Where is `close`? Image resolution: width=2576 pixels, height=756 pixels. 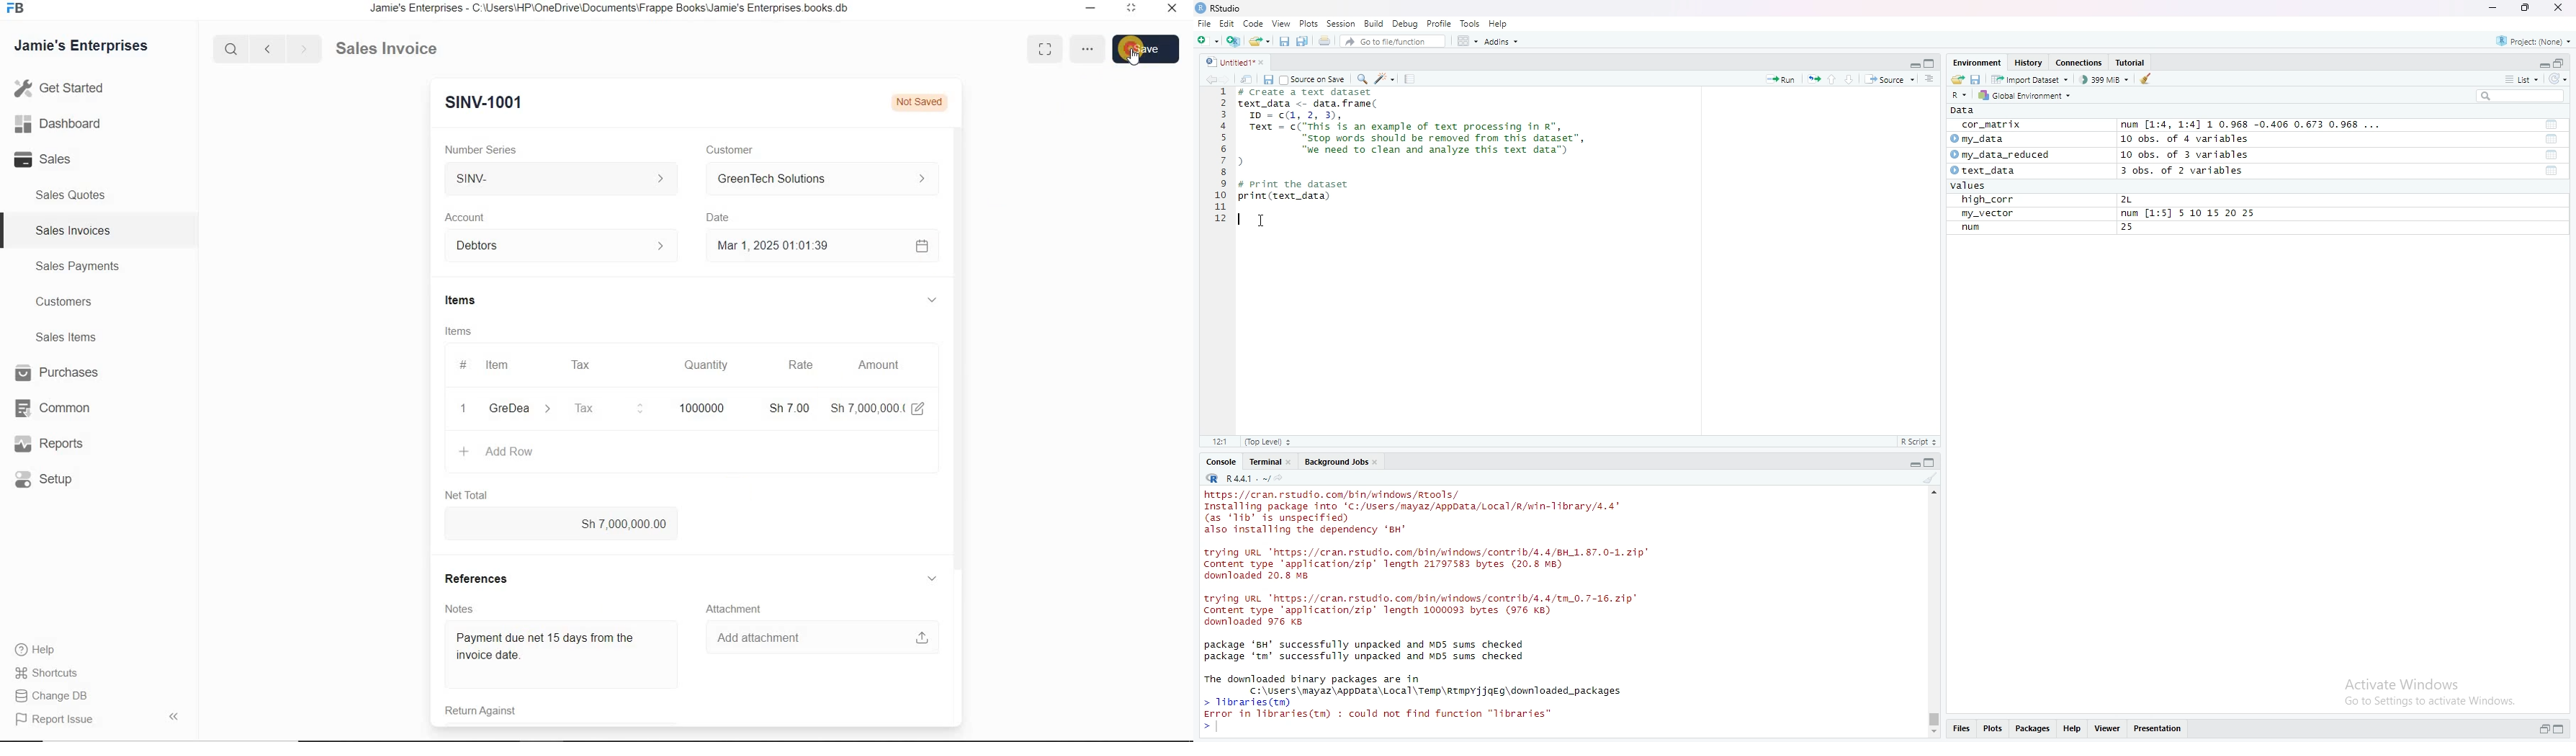
close is located at coordinates (1173, 11).